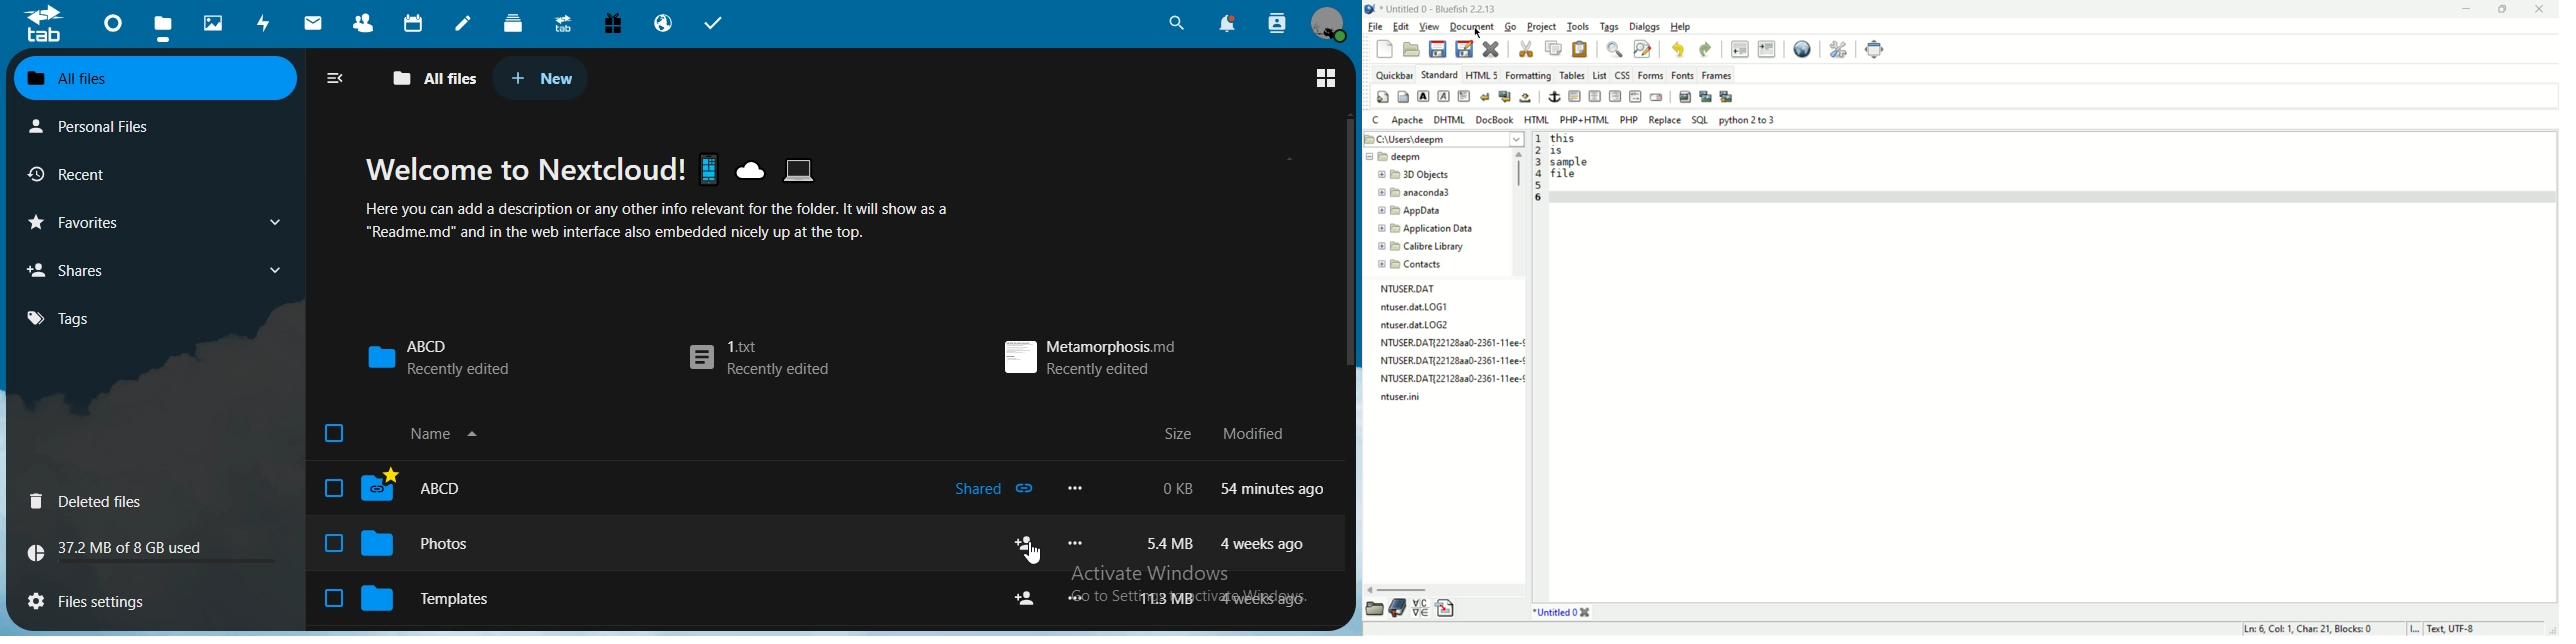 Image resolution: width=2576 pixels, height=644 pixels. I want to click on PHP+HTML, so click(1585, 120).